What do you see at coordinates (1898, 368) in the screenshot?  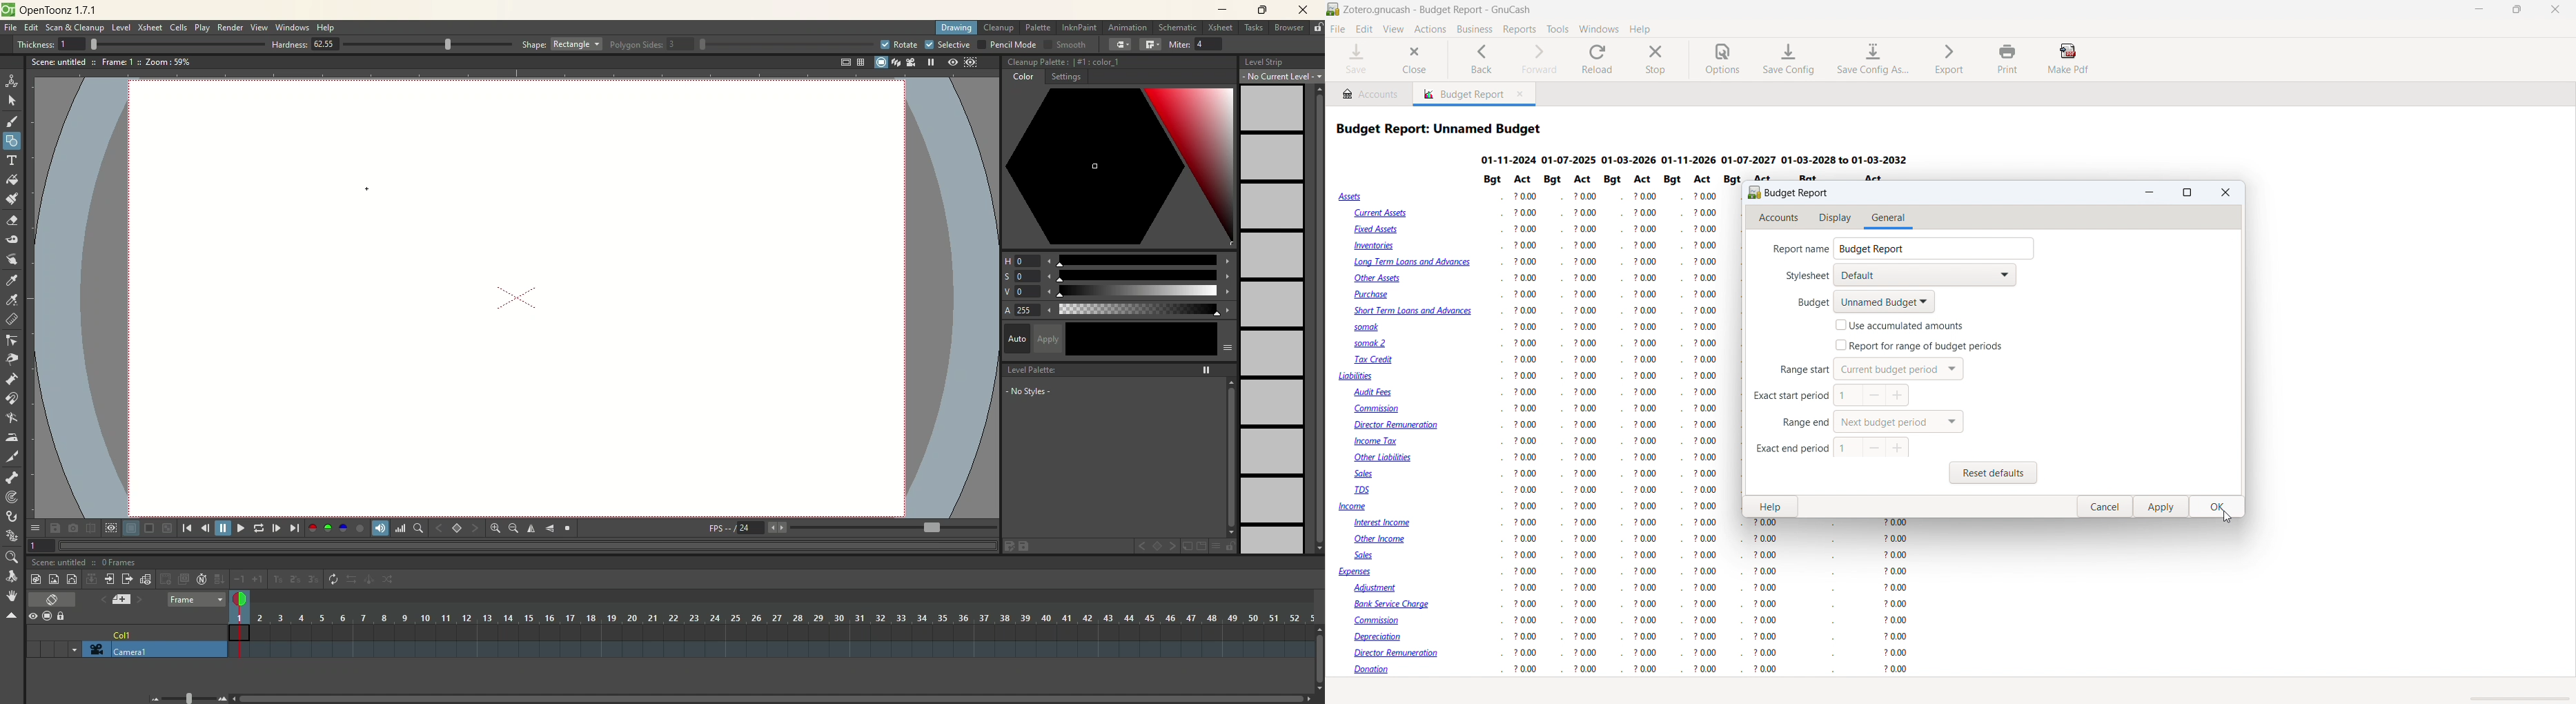 I see `set to default` at bounding box center [1898, 368].